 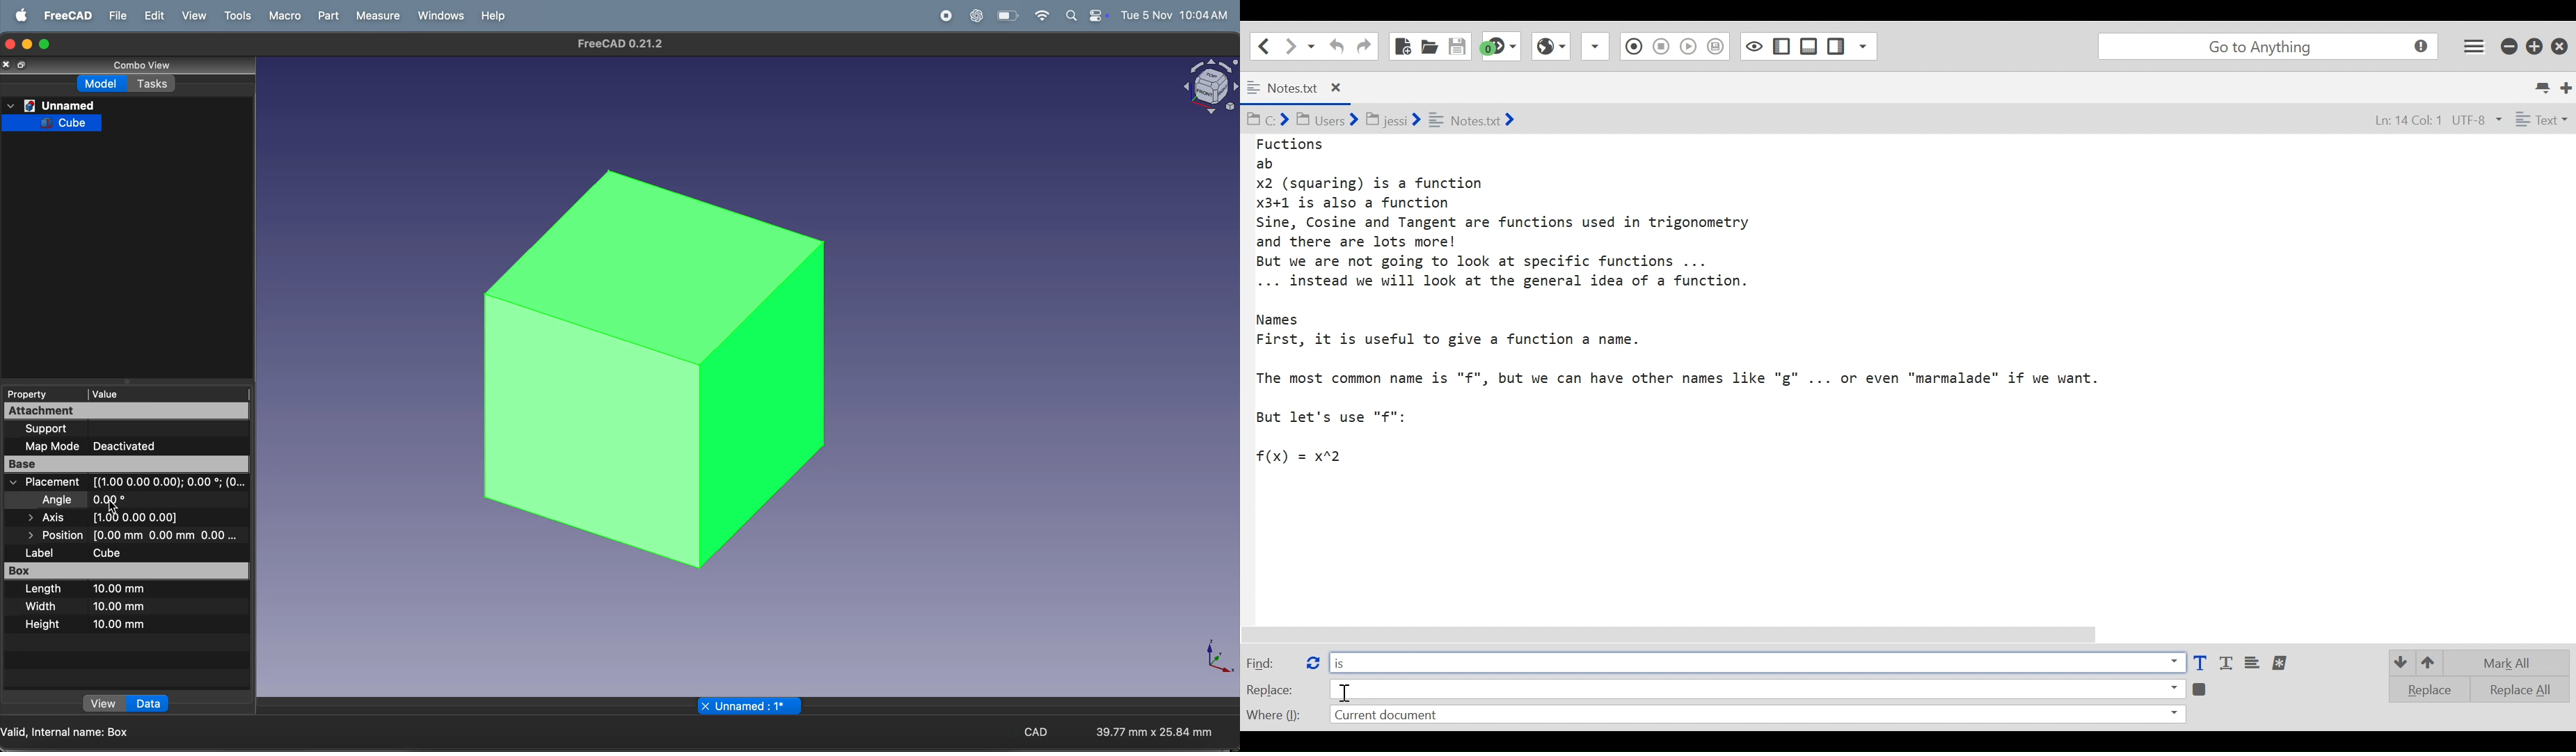 What do you see at coordinates (47, 553) in the screenshot?
I see `label` at bounding box center [47, 553].